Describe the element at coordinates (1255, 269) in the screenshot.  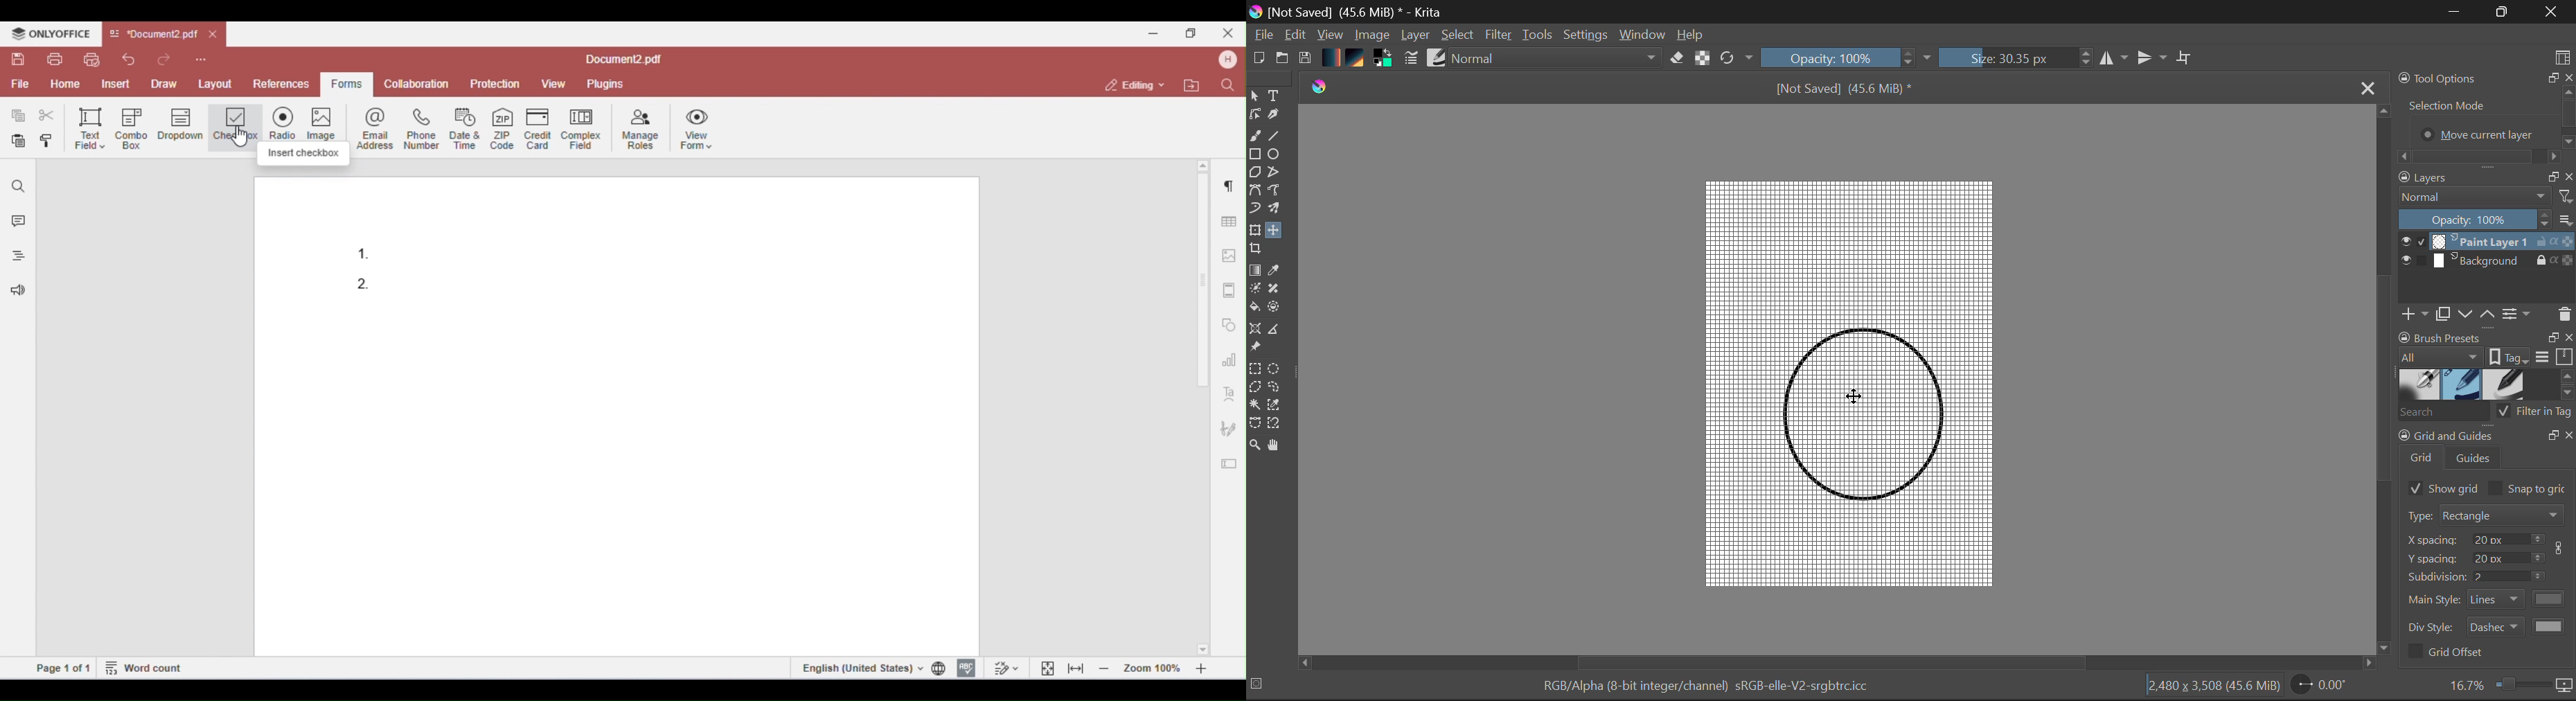
I see `Gradient Fill` at that location.